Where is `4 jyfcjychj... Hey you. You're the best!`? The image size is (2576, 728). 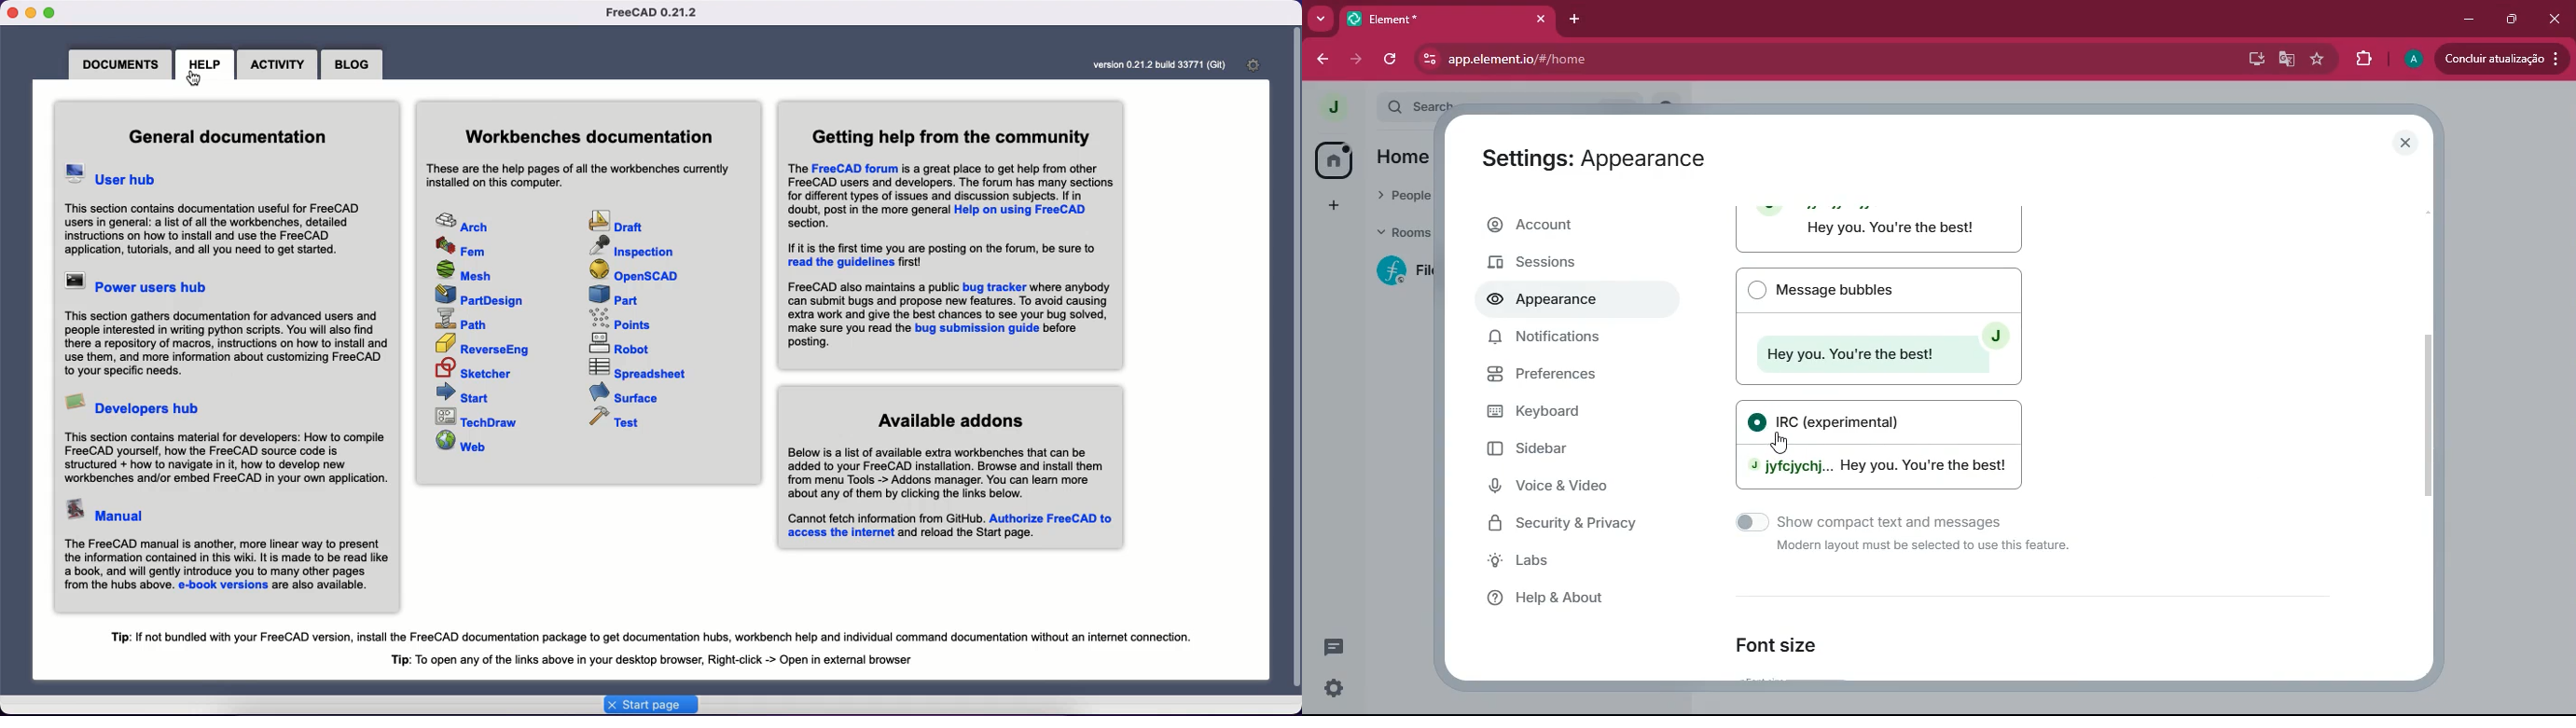
4 jyfcjychj... Hey you. You're the best! is located at coordinates (1877, 471).